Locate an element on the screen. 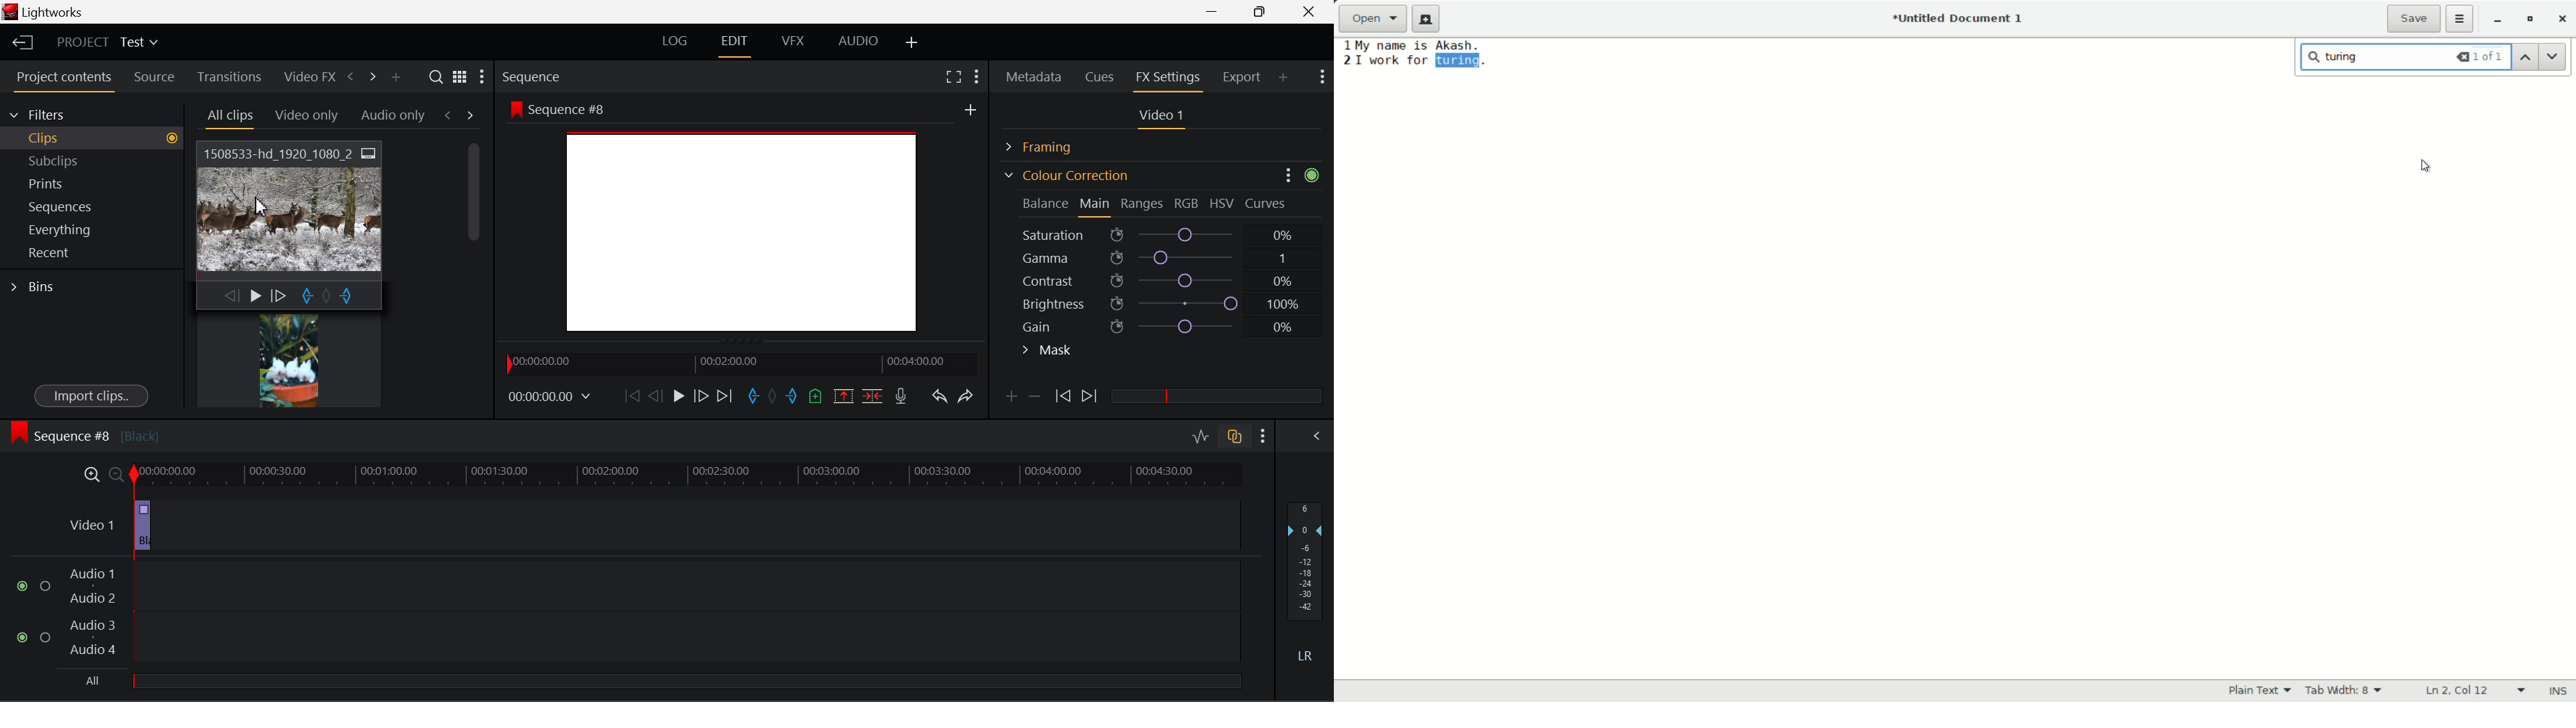 This screenshot has width=2576, height=728. Recrod Voiceover is located at coordinates (900, 395).